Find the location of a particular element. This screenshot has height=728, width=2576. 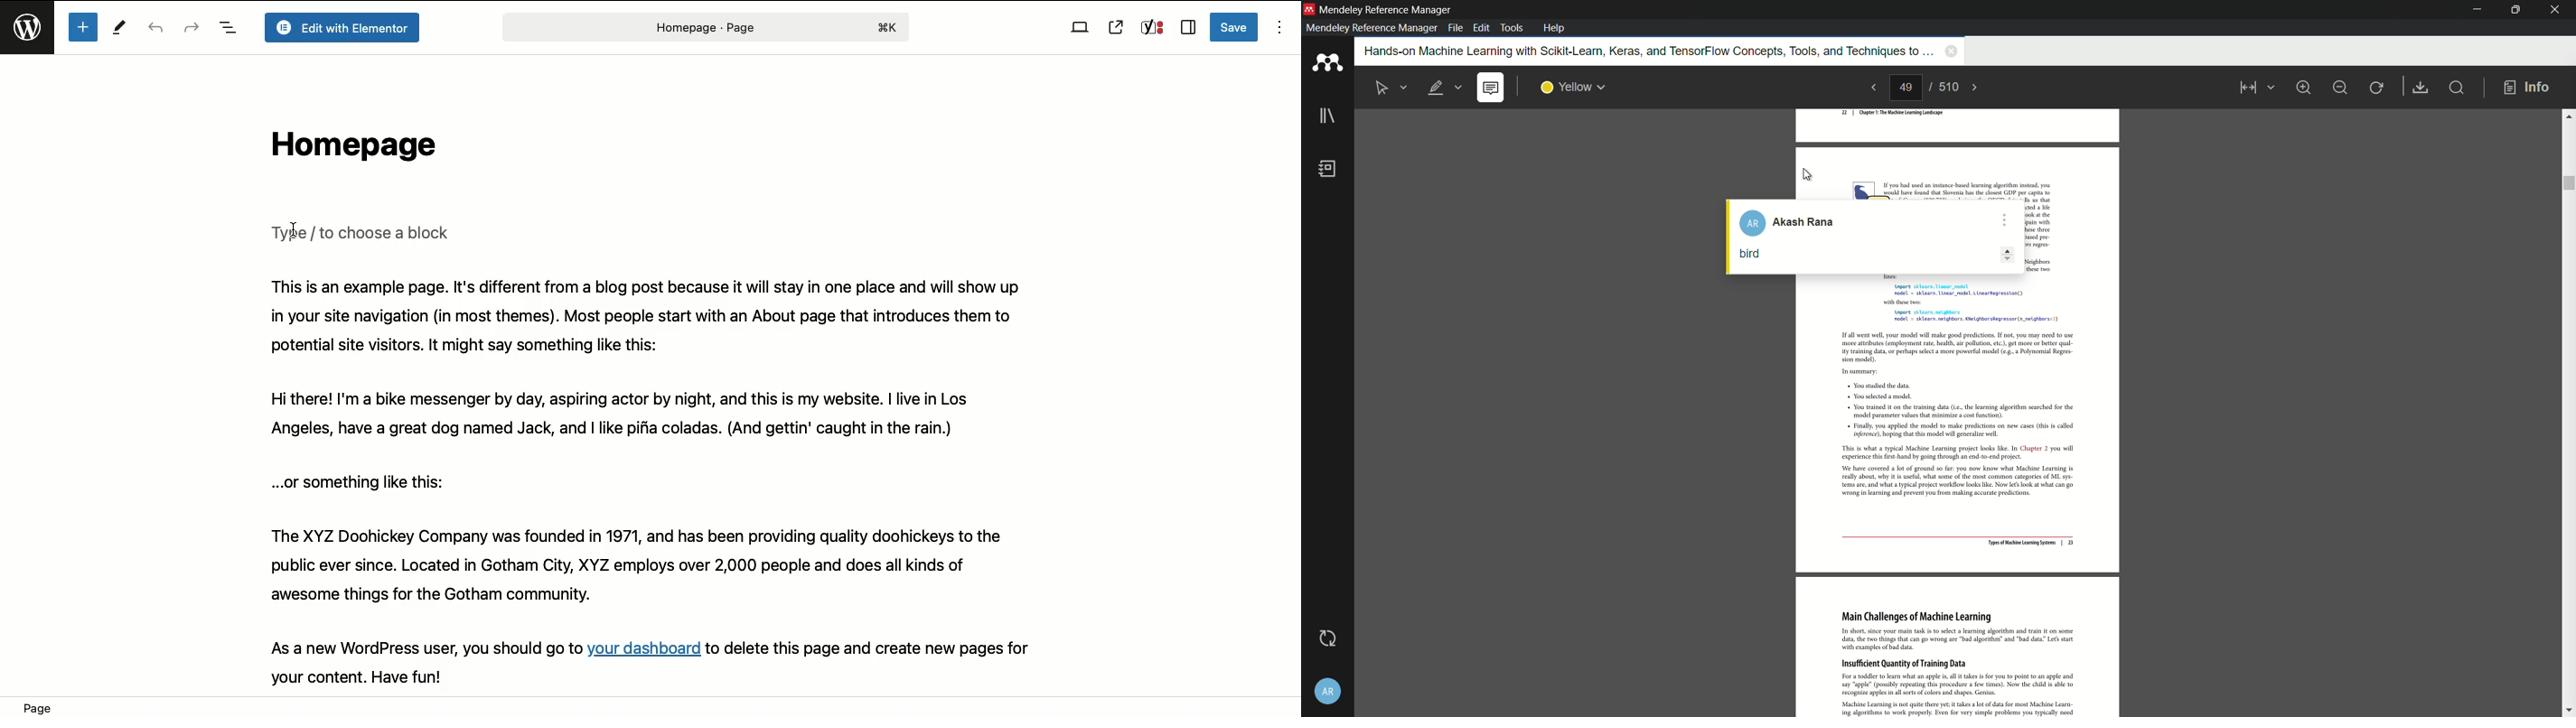

book is located at coordinates (1330, 170).